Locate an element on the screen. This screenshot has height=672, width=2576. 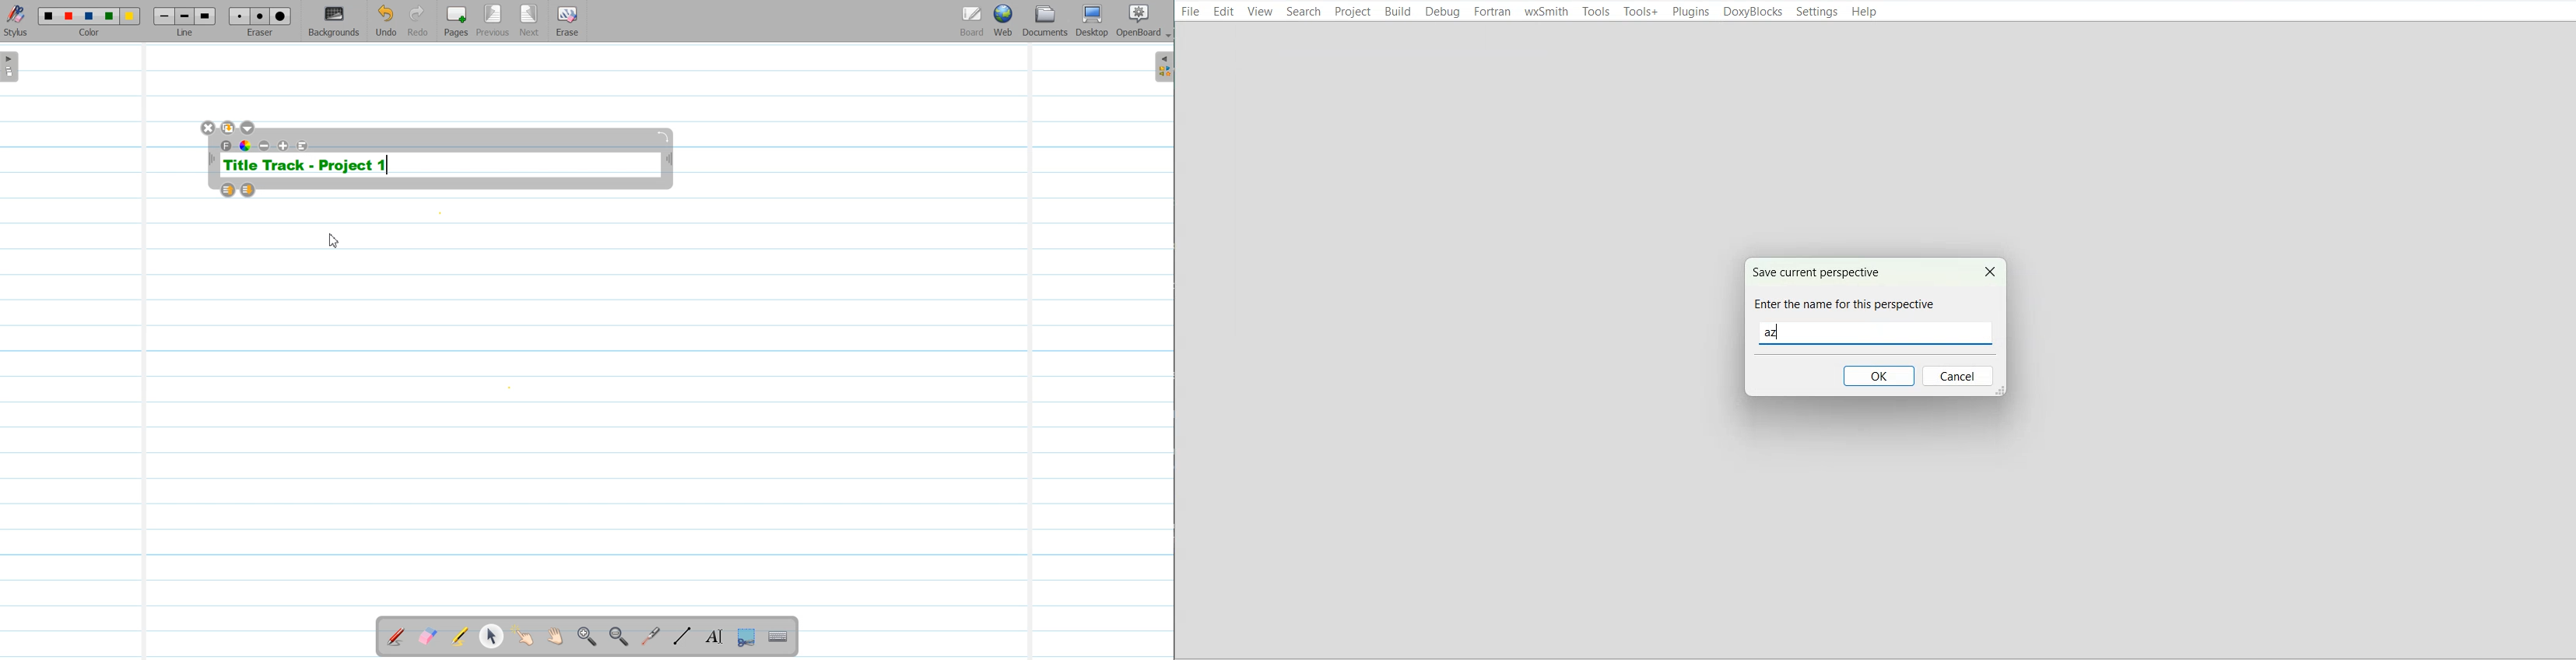
Project is located at coordinates (1352, 11).